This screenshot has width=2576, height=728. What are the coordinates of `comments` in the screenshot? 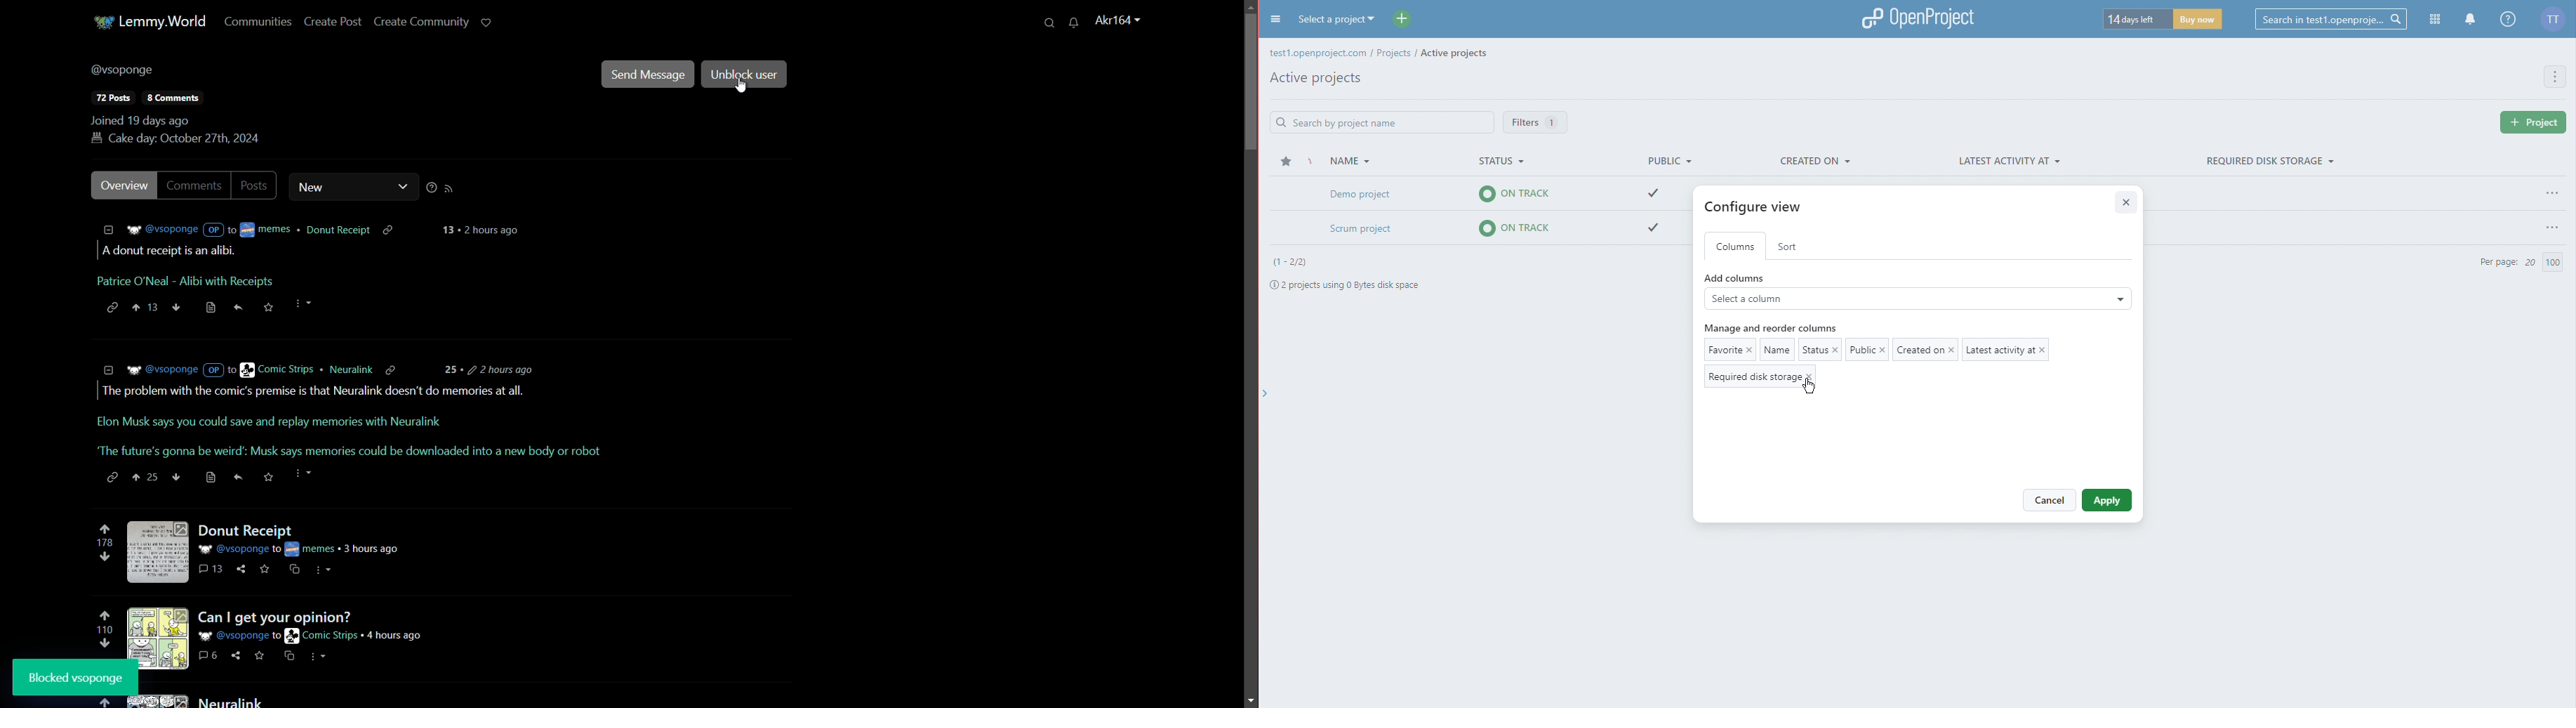 It's located at (210, 572).